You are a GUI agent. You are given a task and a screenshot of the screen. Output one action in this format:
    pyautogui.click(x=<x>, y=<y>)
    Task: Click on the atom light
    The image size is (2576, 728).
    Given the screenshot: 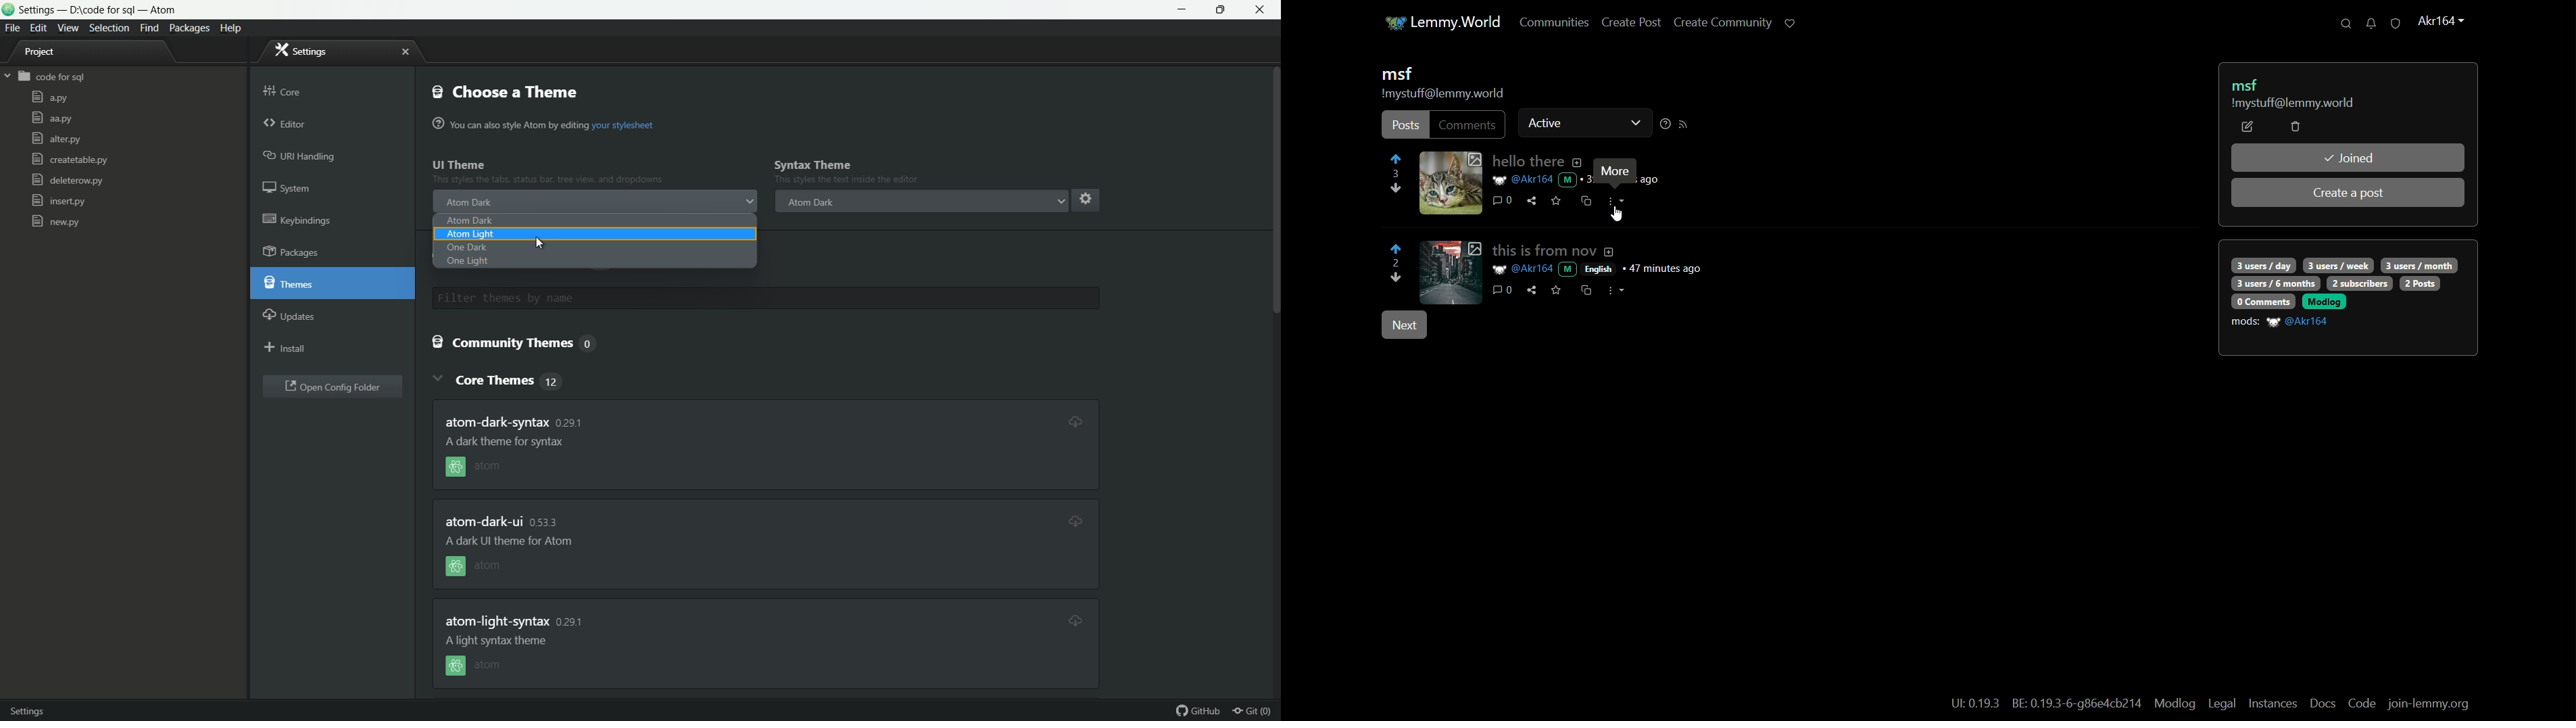 What is the action you would take?
    pyautogui.click(x=470, y=235)
    